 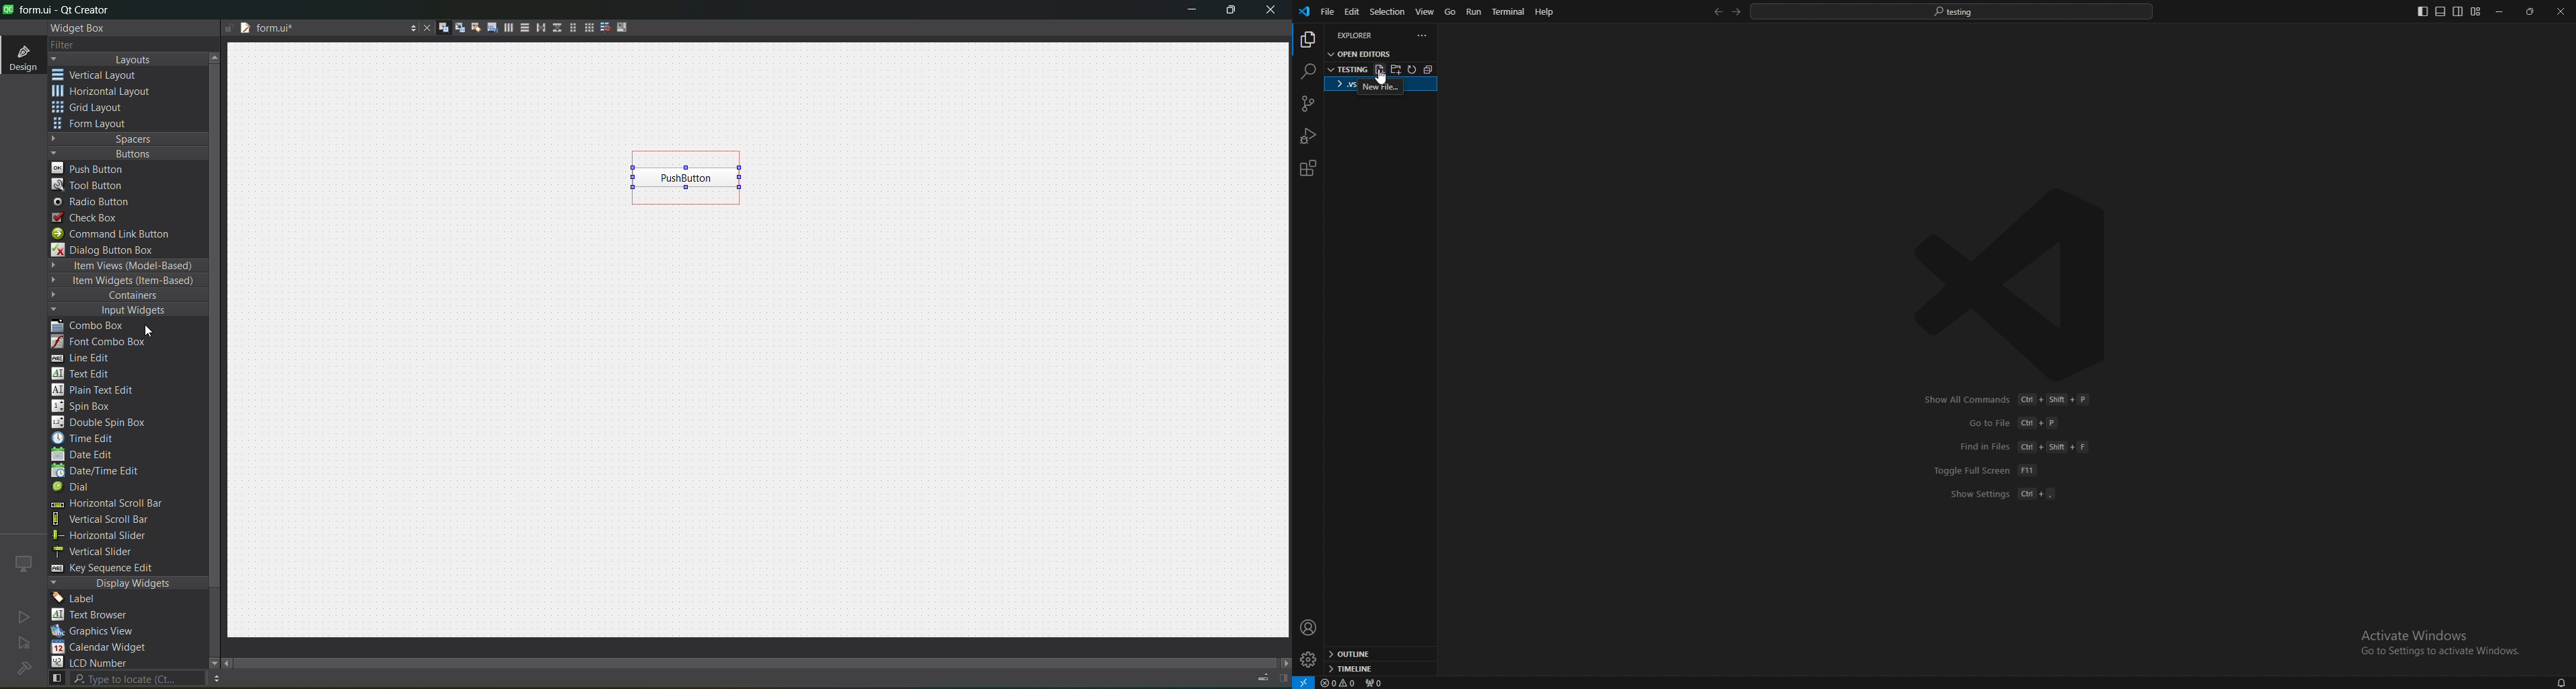 I want to click on explorer, so click(x=1363, y=35).